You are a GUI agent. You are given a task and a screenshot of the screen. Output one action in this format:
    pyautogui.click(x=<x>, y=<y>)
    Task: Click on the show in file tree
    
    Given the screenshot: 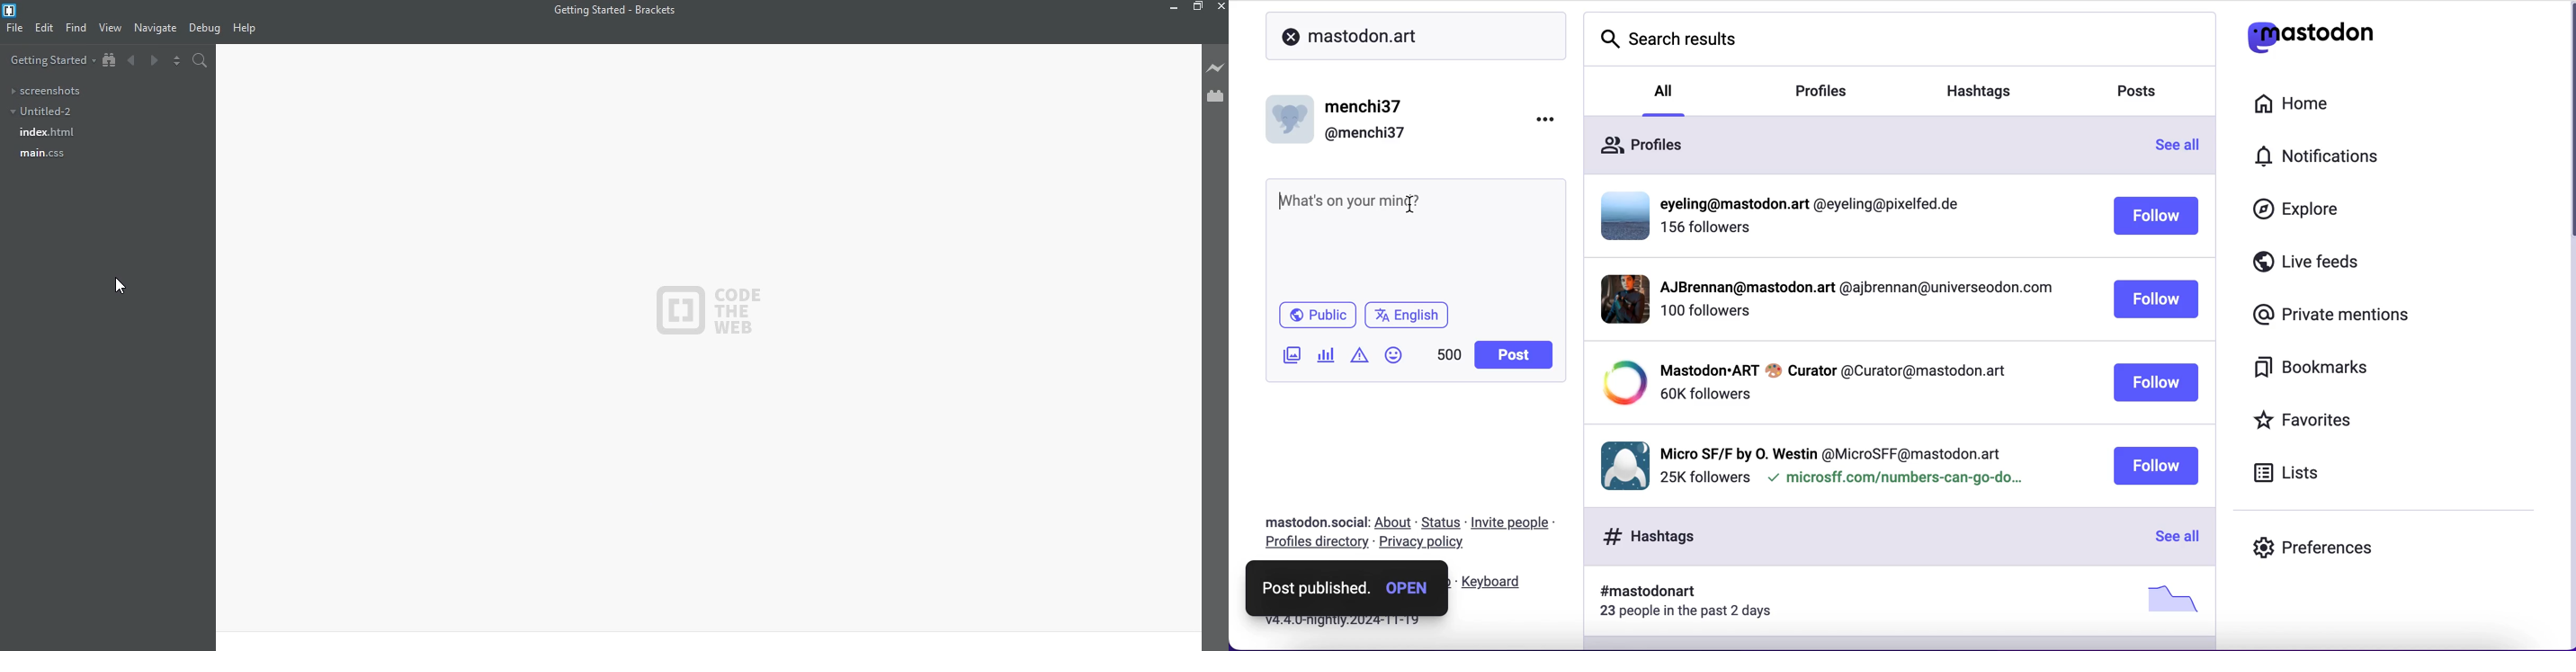 What is the action you would take?
    pyautogui.click(x=112, y=58)
    